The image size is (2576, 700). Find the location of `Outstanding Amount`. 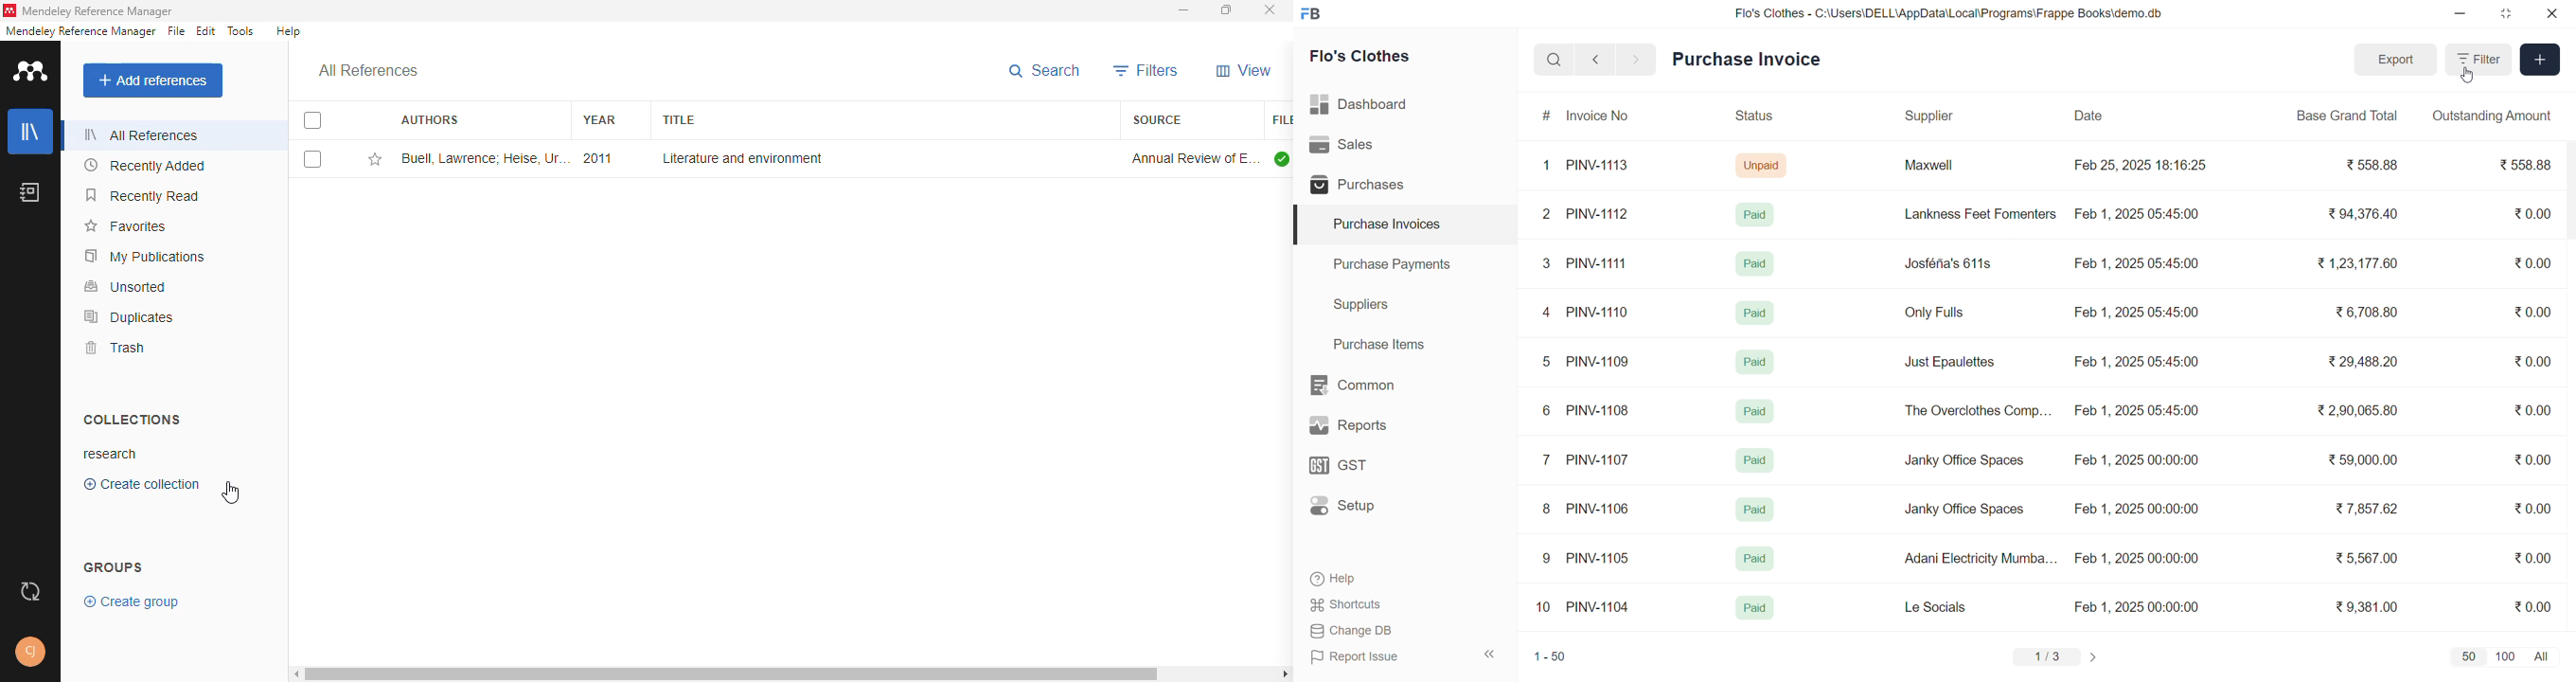

Outstanding Amount is located at coordinates (2491, 116).